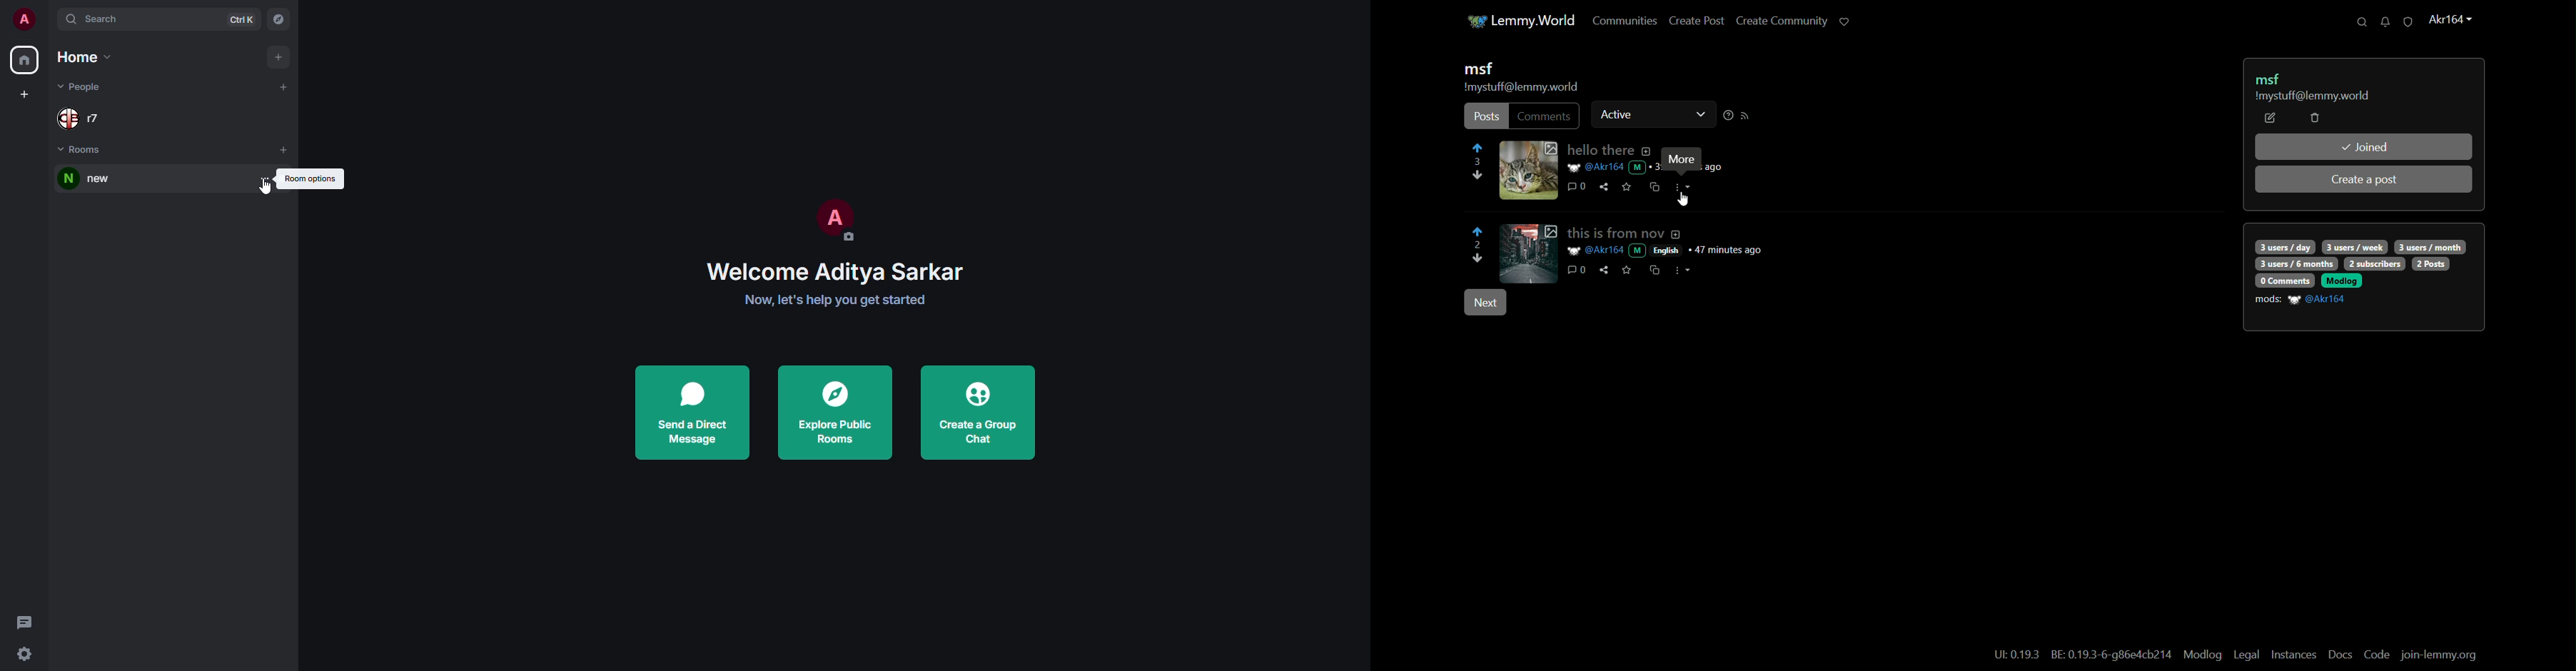 The image size is (2576, 672). I want to click on rss, so click(1746, 116).